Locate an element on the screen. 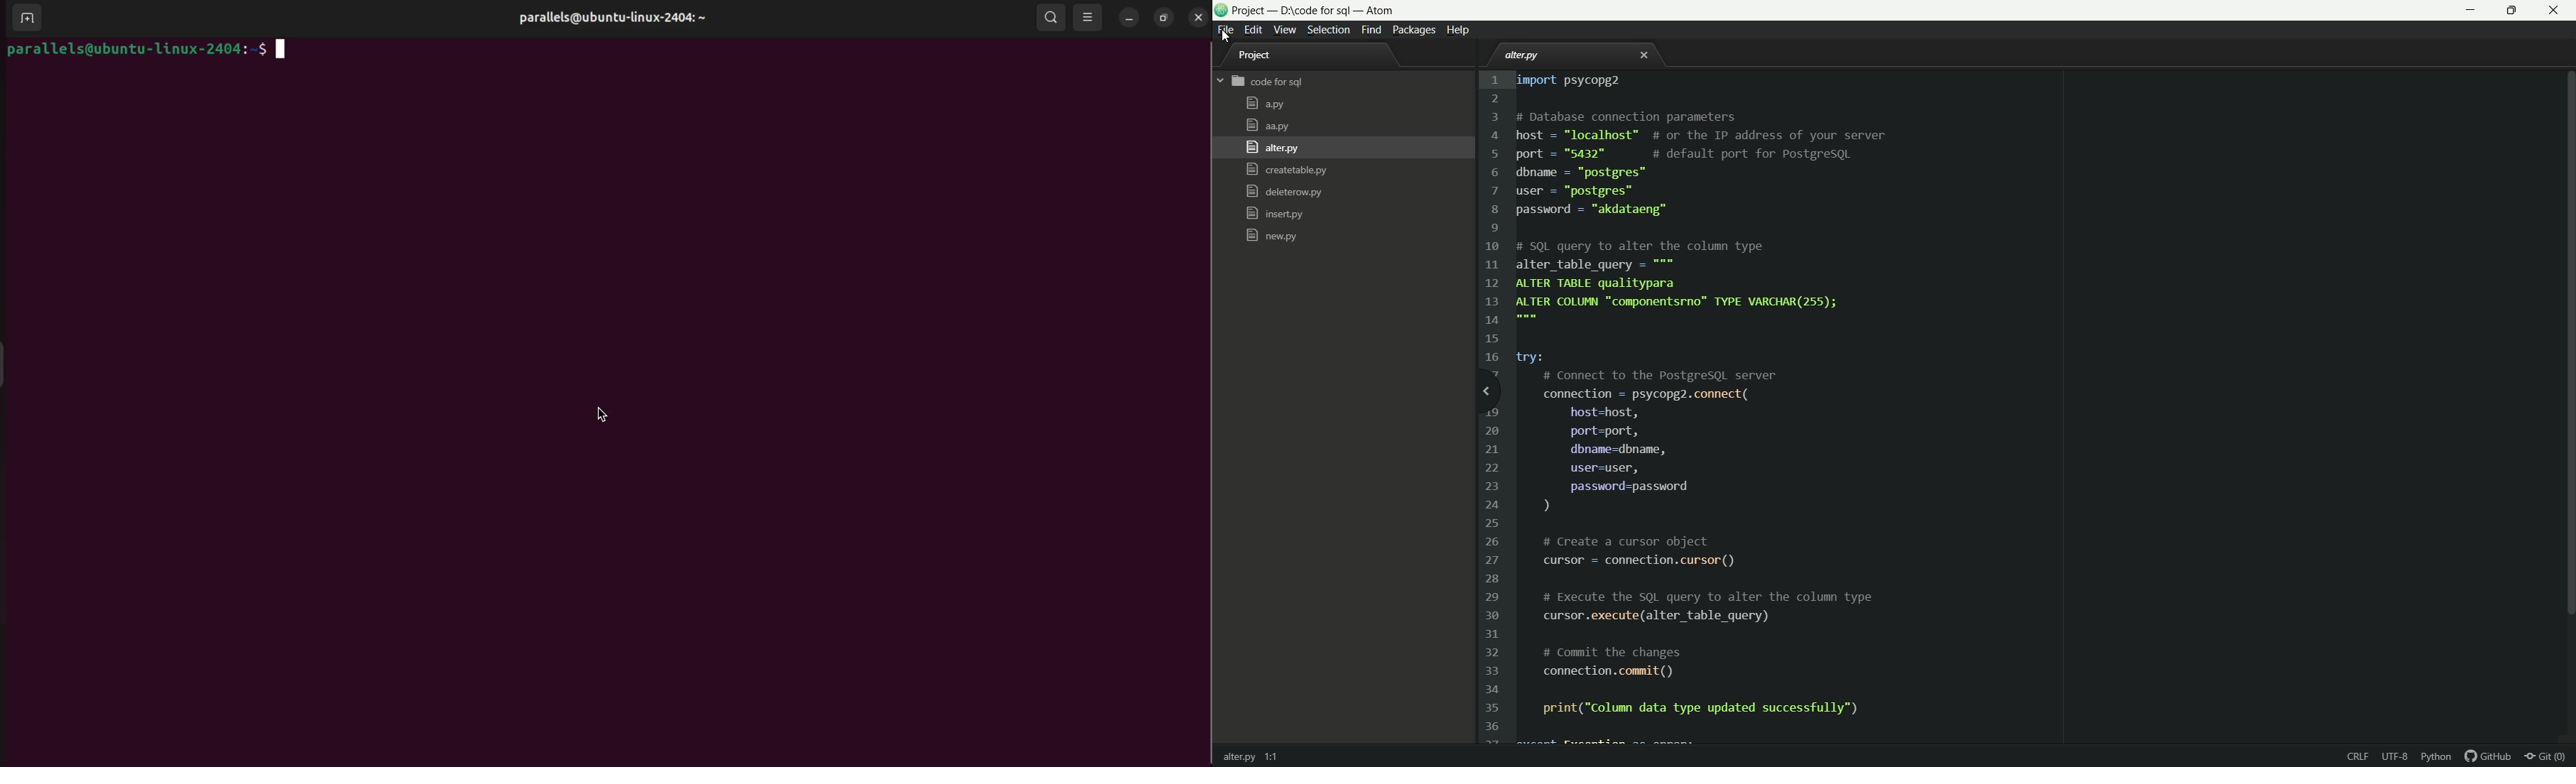 The height and width of the screenshot is (784, 2576). find menu is located at coordinates (1371, 31).